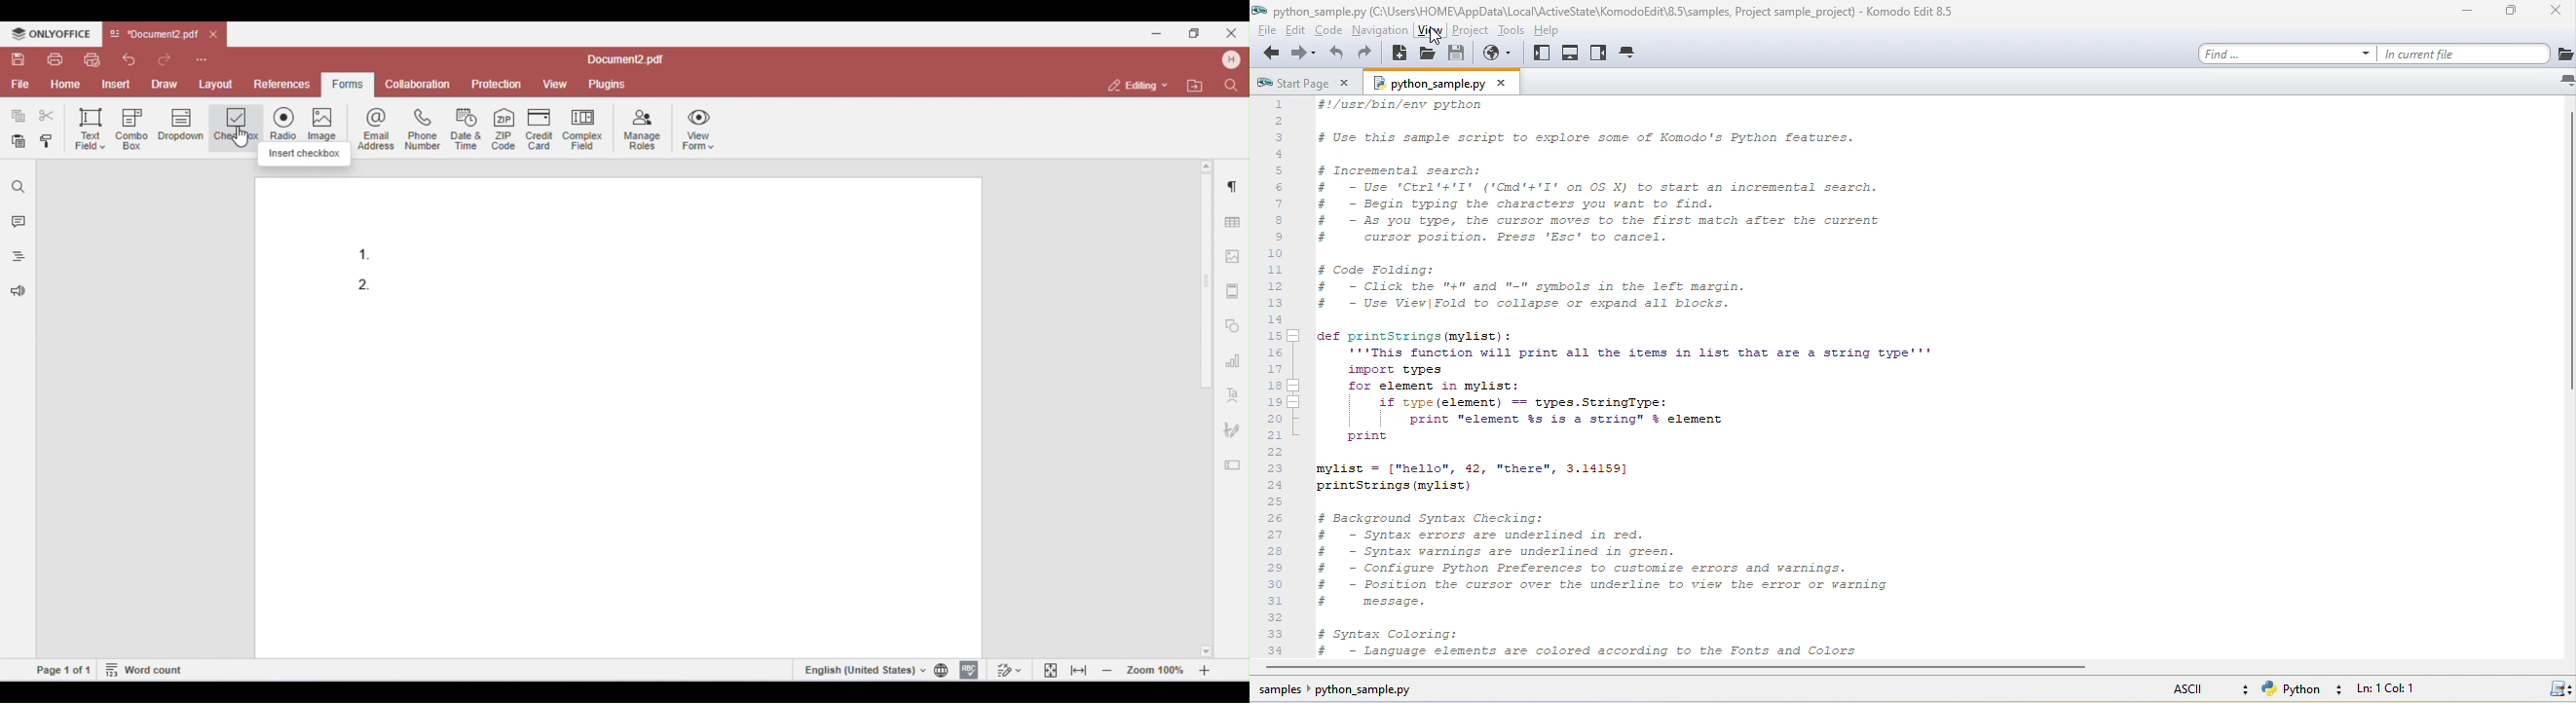 The image size is (2576, 728). I want to click on file, so click(1266, 33).